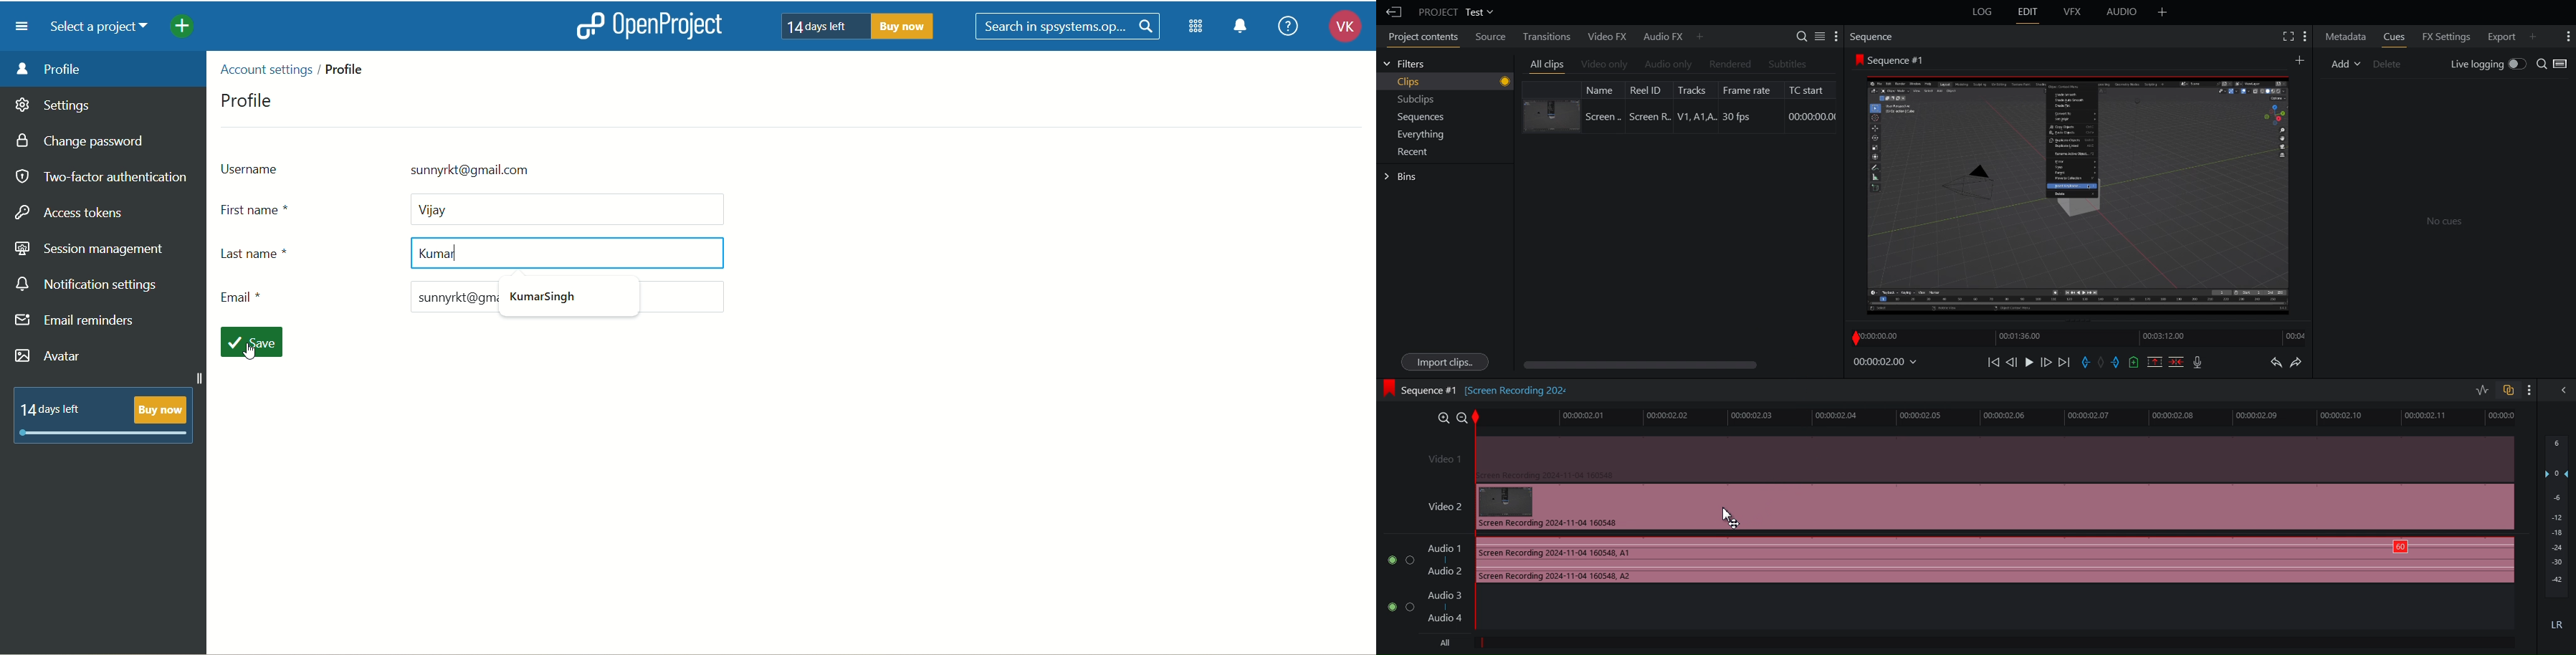 Image resolution: width=2576 pixels, height=672 pixels. I want to click on settings, so click(54, 107).